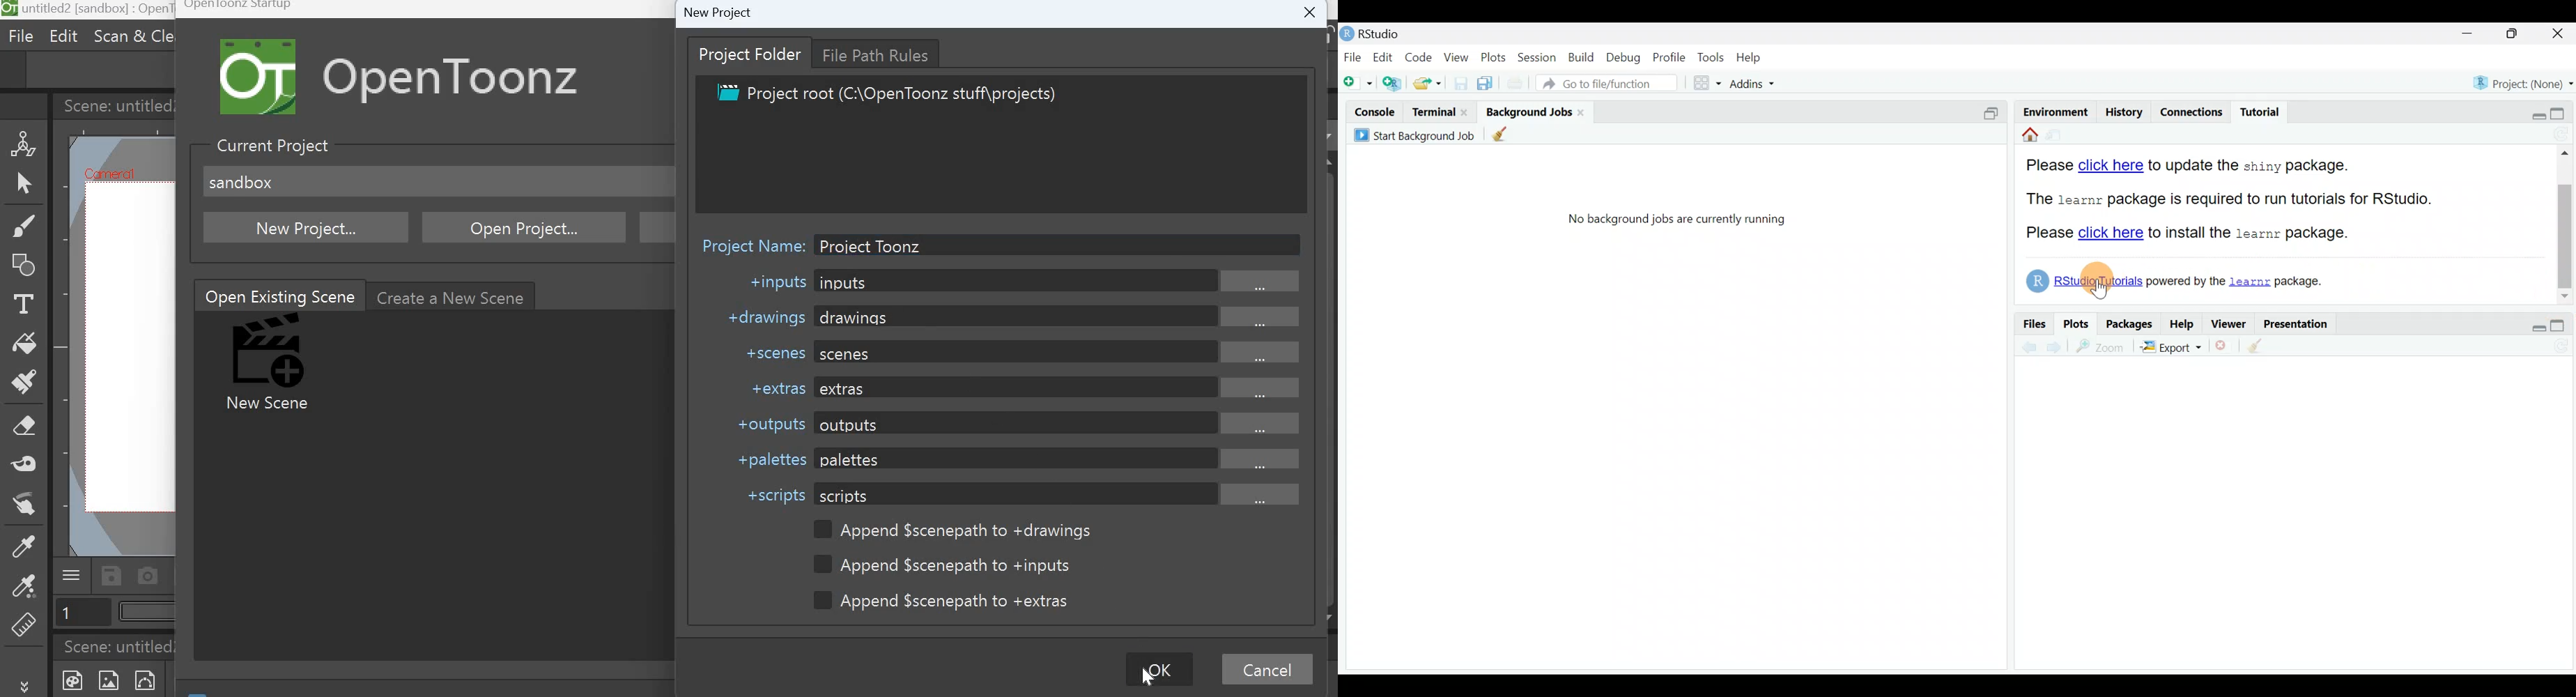 The image size is (2576, 700). What do you see at coordinates (2260, 108) in the screenshot?
I see `Tutorial` at bounding box center [2260, 108].